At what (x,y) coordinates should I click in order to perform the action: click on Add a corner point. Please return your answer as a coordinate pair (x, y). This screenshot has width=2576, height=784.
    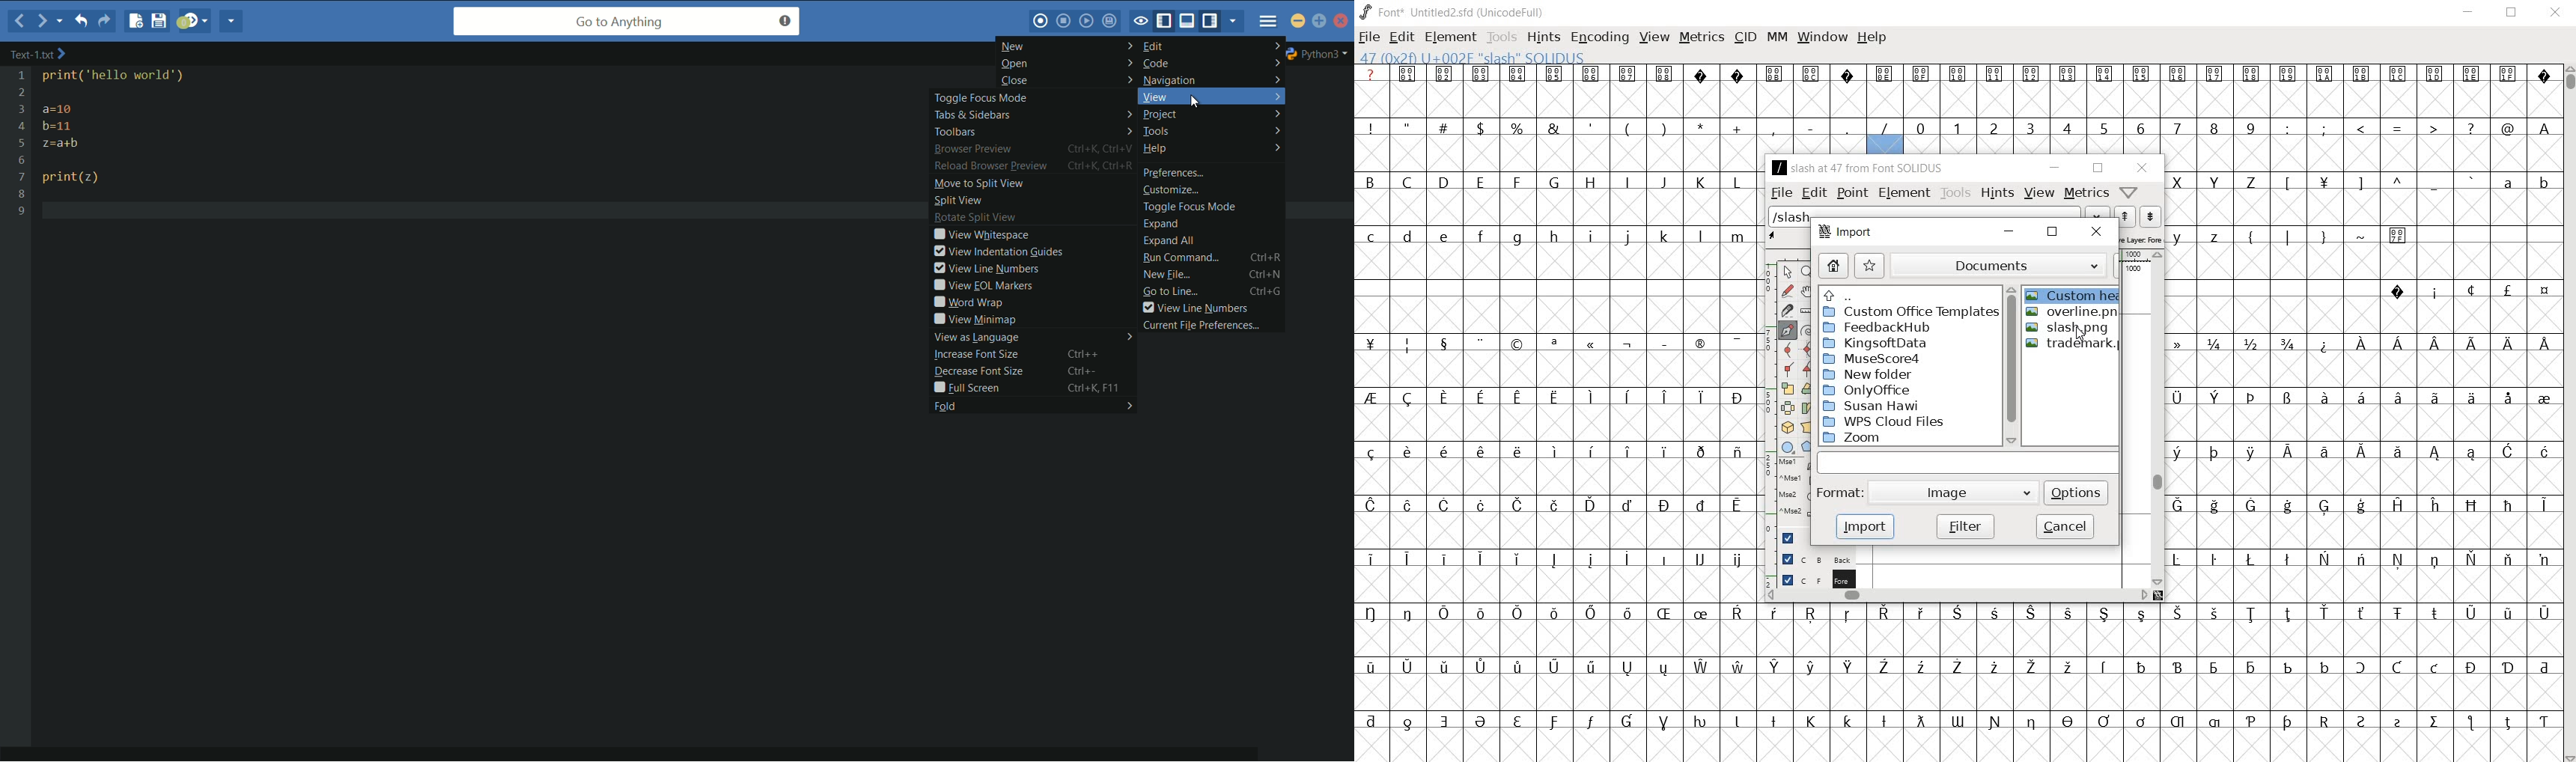
    Looking at the image, I should click on (1806, 370).